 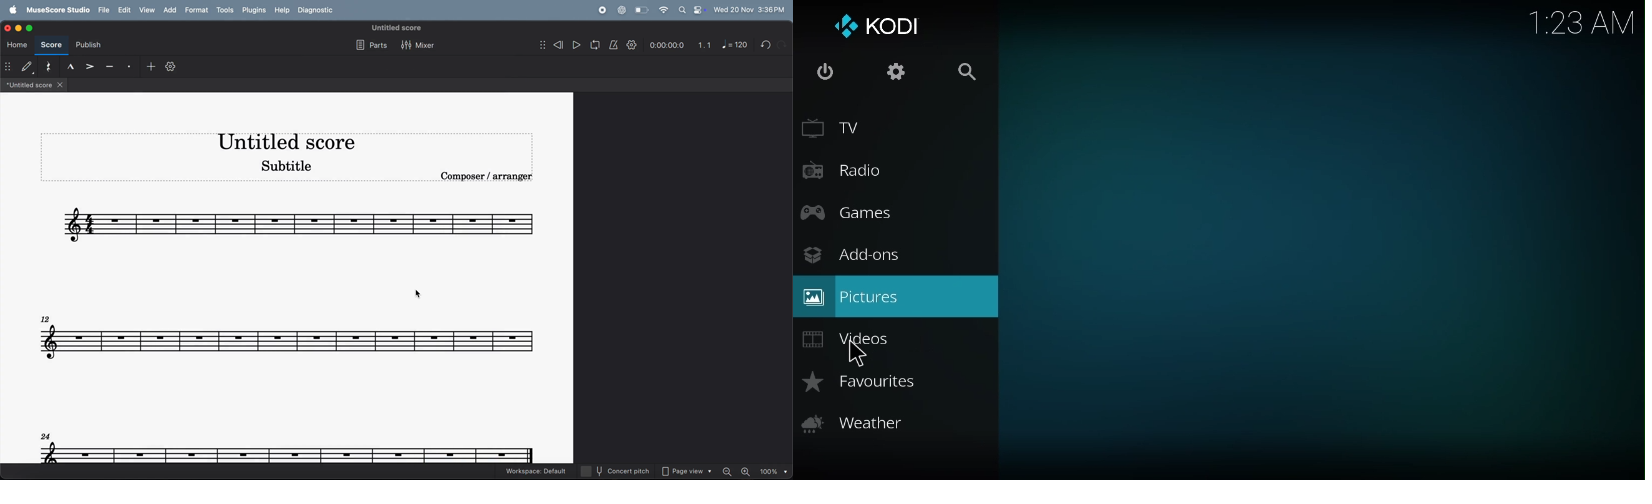 What do you see at coordinates (736, 45) in the screenshot?
I see `note 120` at bounding box center [736, 45].